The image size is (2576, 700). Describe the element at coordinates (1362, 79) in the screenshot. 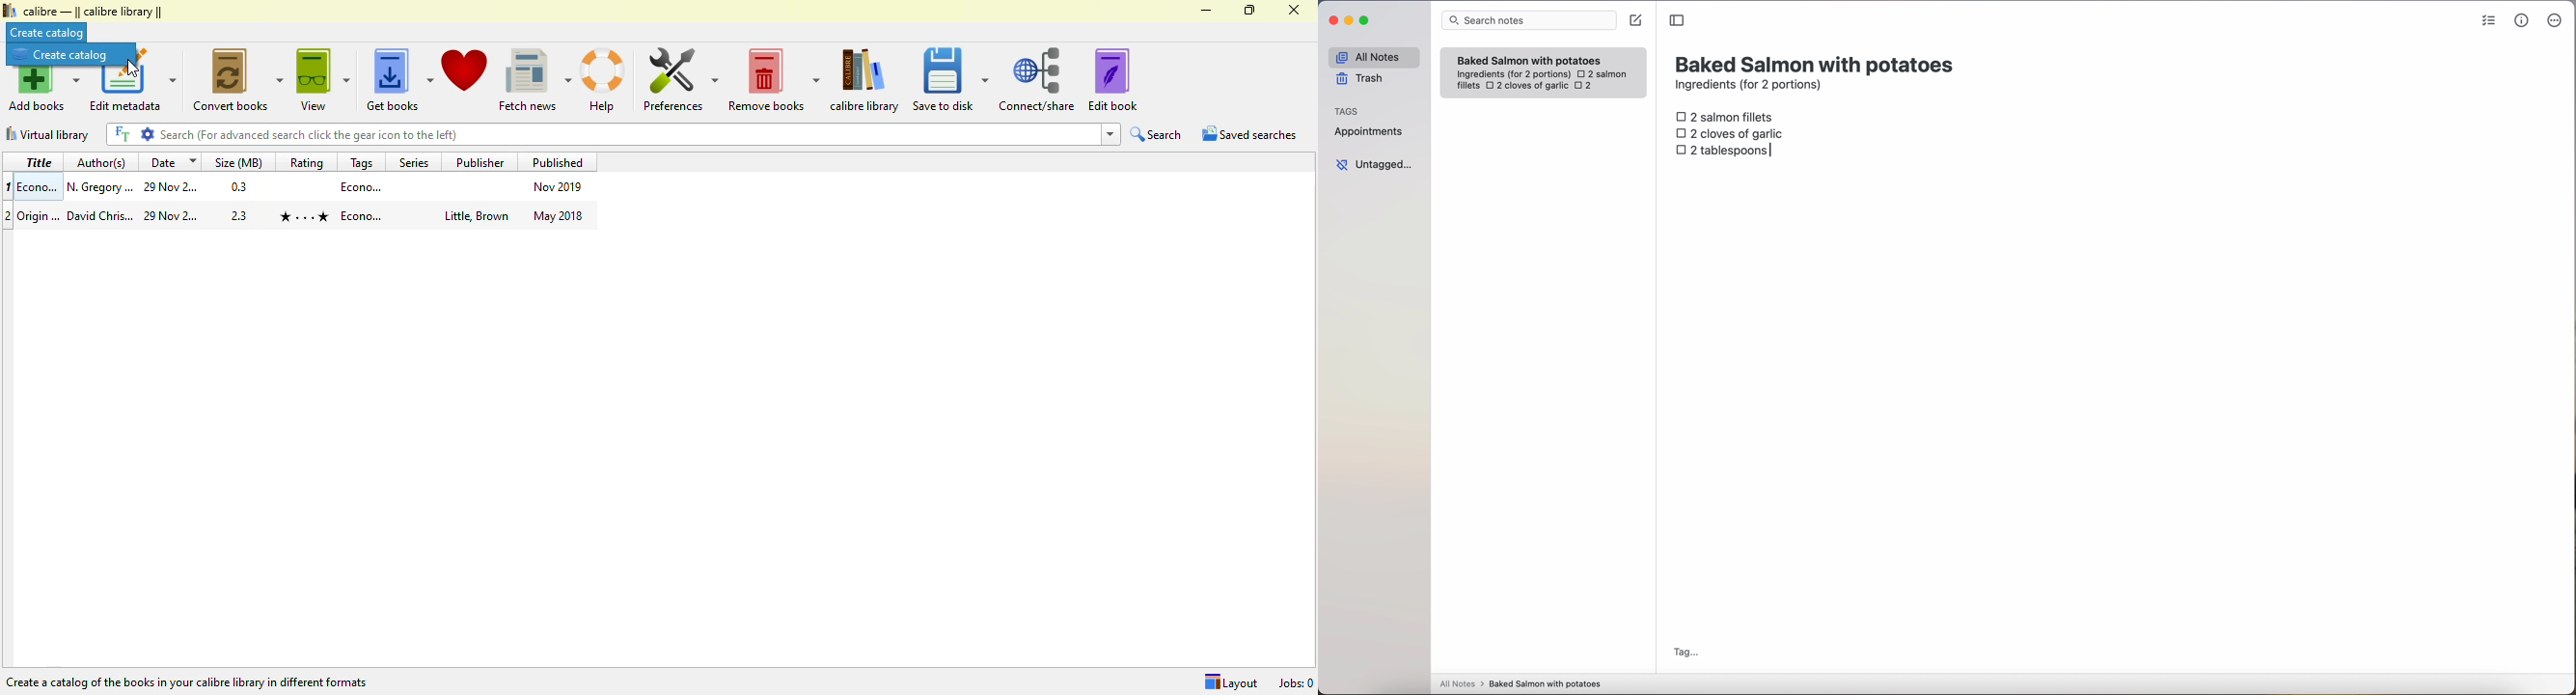

I see `trash` at that location.